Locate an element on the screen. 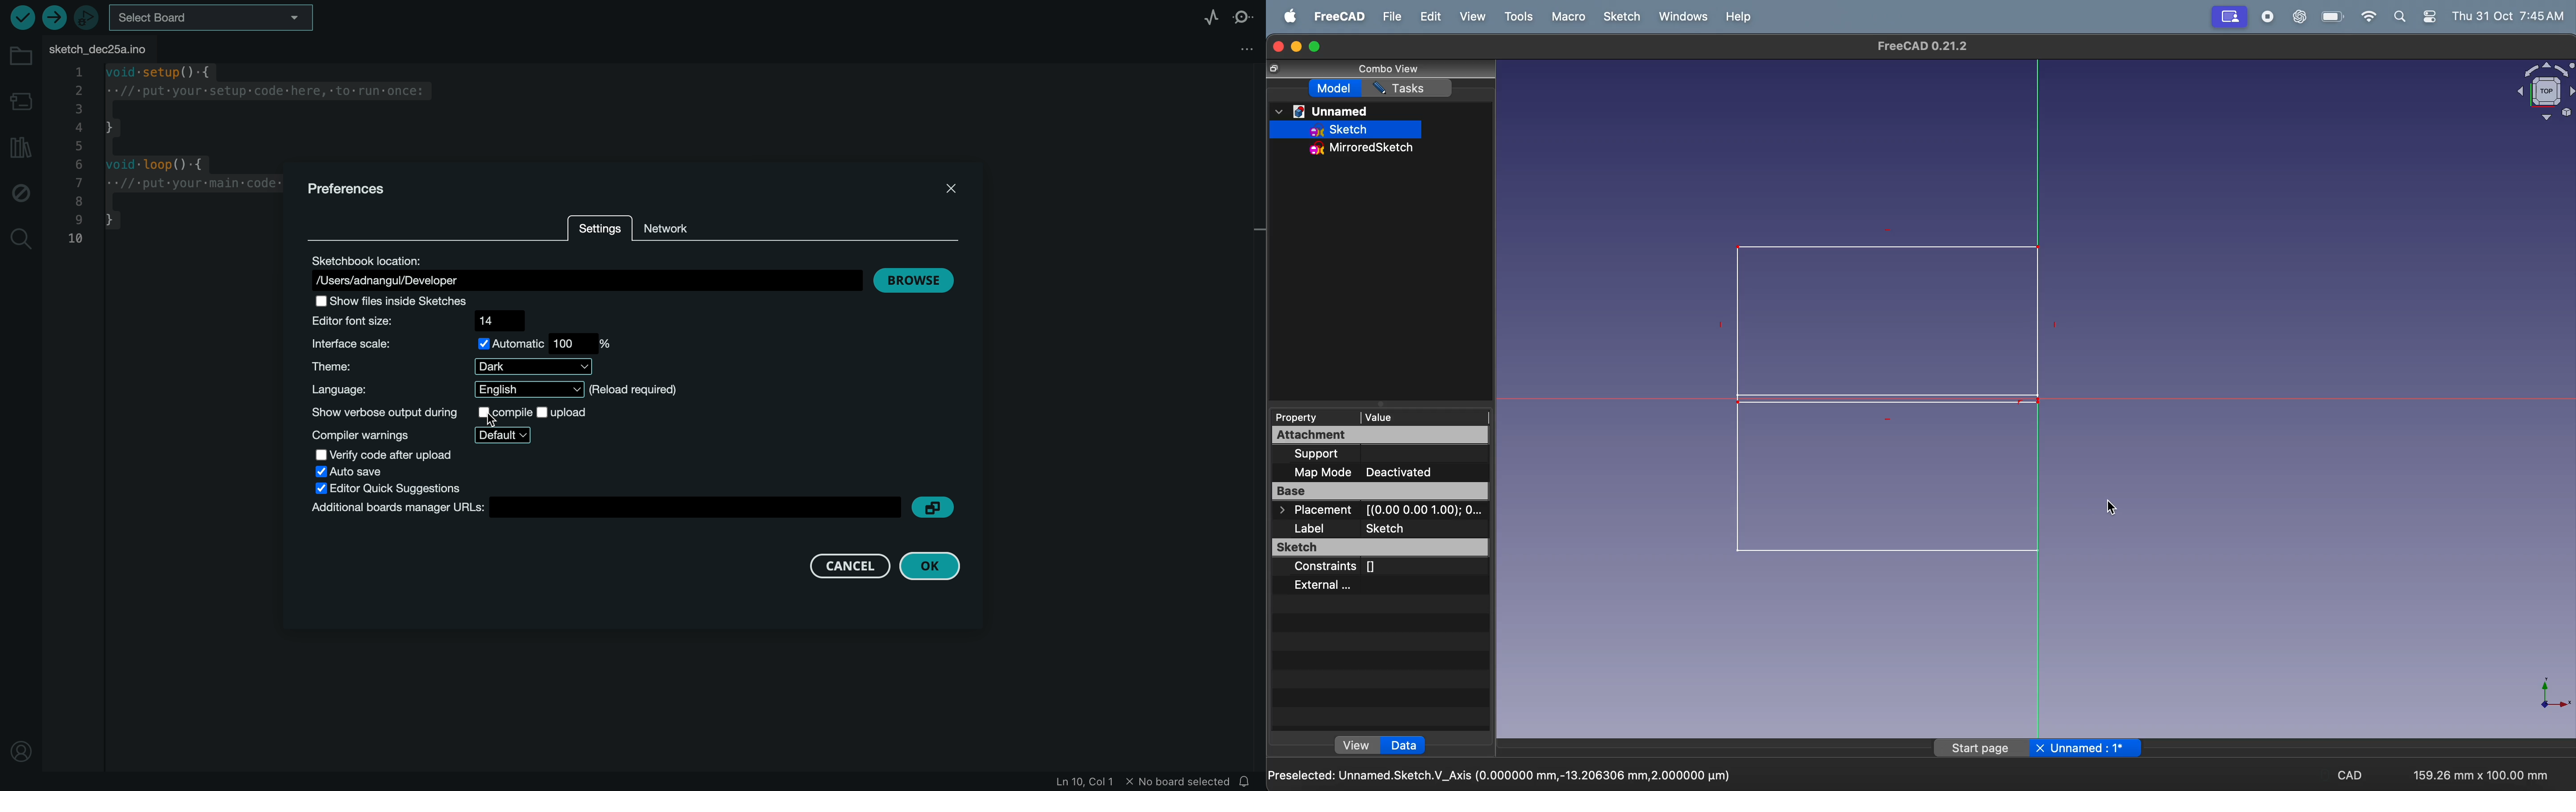 The image size is (2576, 812). freecad is located at coordinates (1341, 15).